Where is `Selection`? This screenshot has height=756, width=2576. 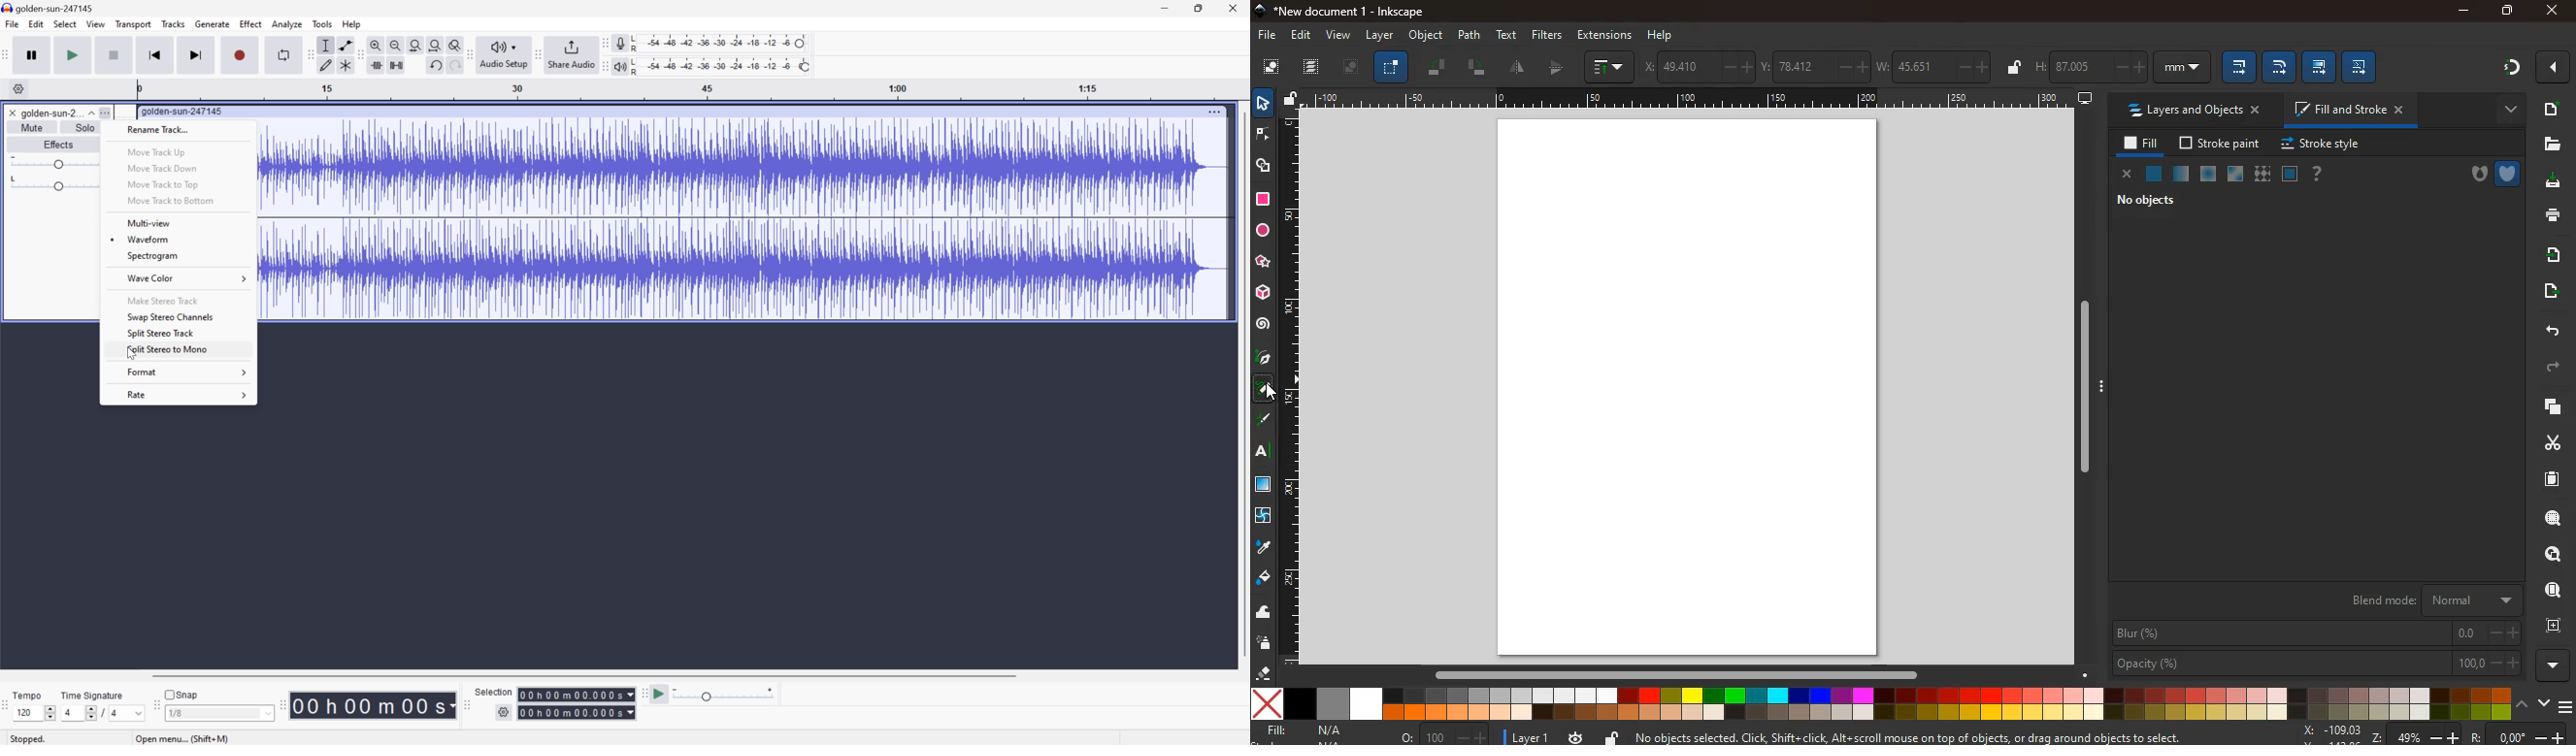 Selection is located at coordinates (495, 691).